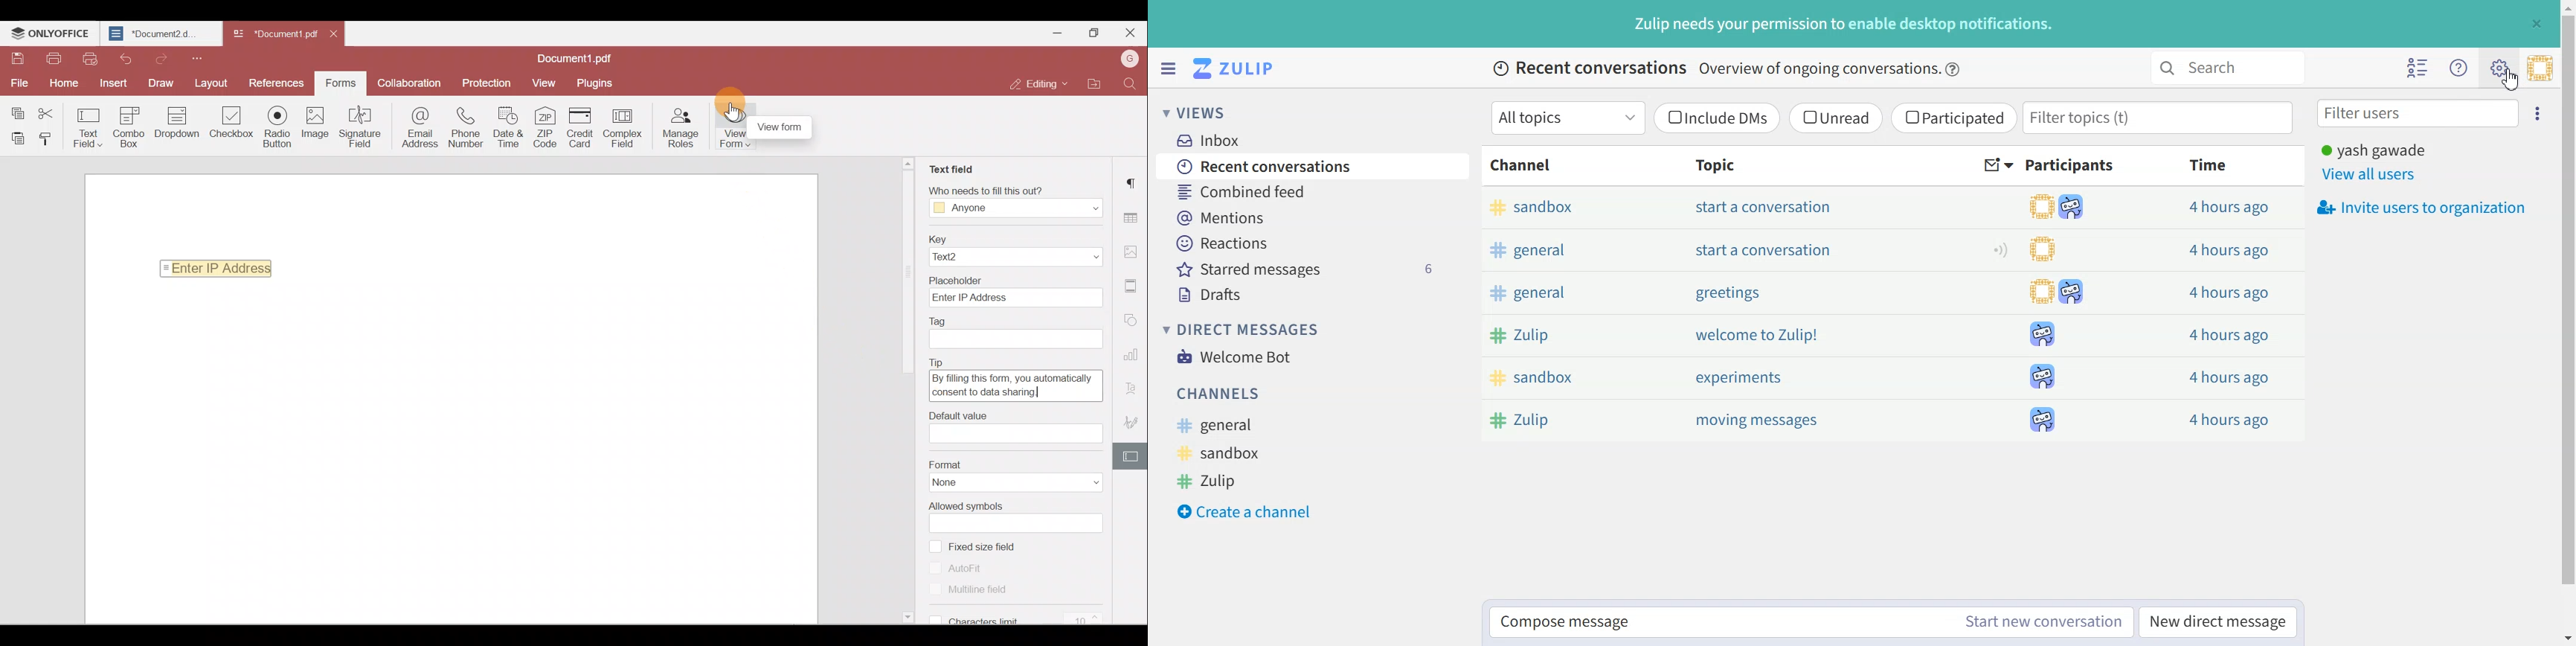  Describe the element at coordinates (2457, 67) in the screenshot. I see `Help Menu` at that location.